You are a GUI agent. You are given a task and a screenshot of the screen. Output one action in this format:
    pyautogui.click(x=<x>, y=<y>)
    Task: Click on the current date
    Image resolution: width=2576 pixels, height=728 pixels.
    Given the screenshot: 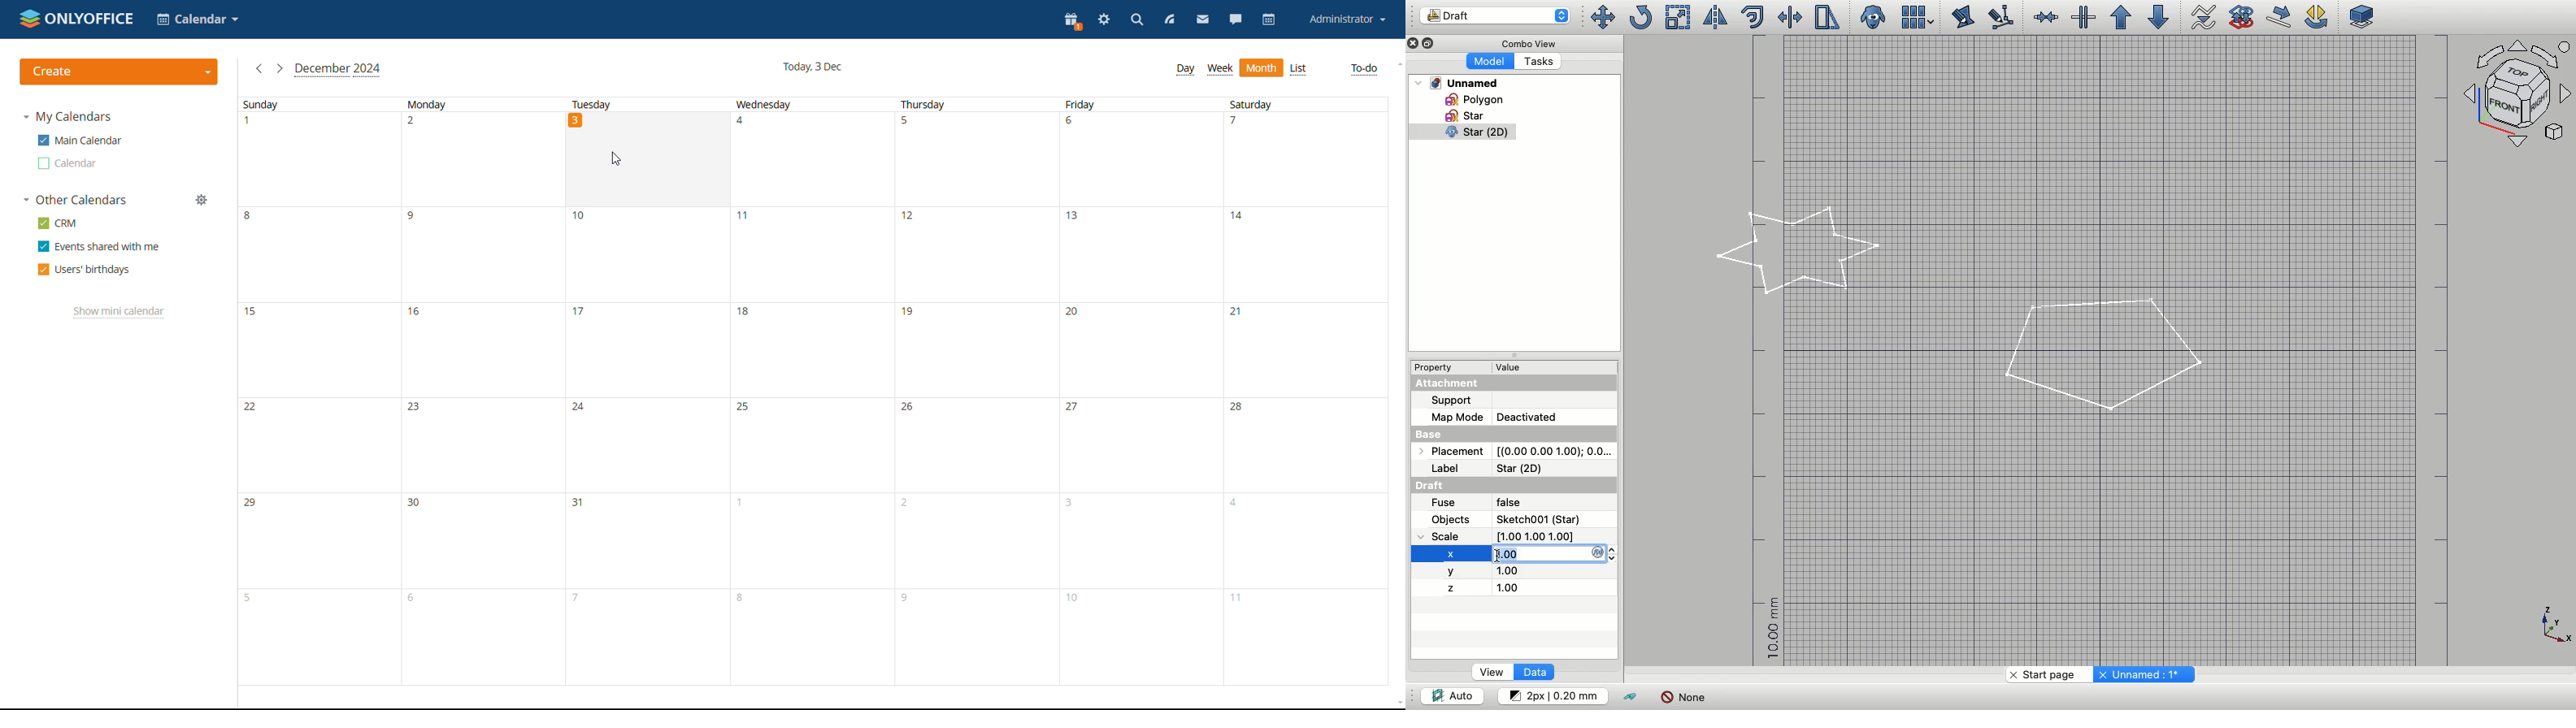 What is the action you would take?
    pyautogui.click(x=812, y=65)
    